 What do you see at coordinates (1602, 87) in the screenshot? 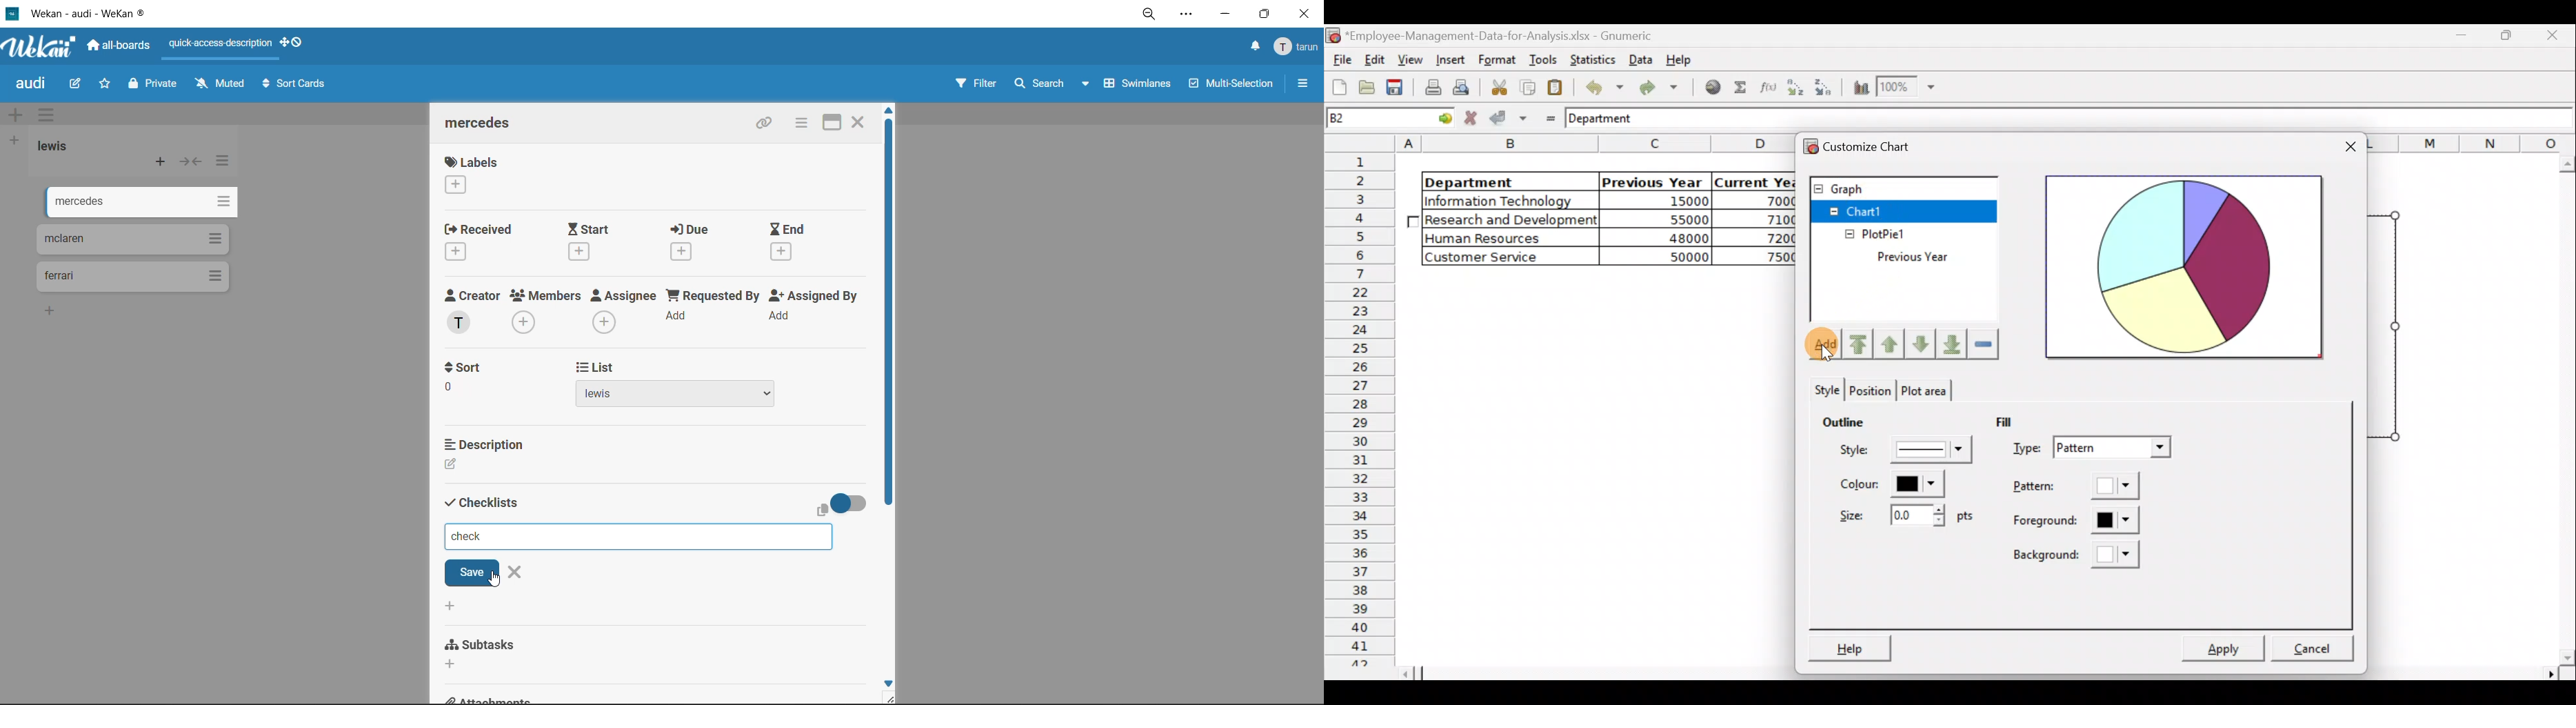
I see `Undo last action` at bounding box center [1602, 87].